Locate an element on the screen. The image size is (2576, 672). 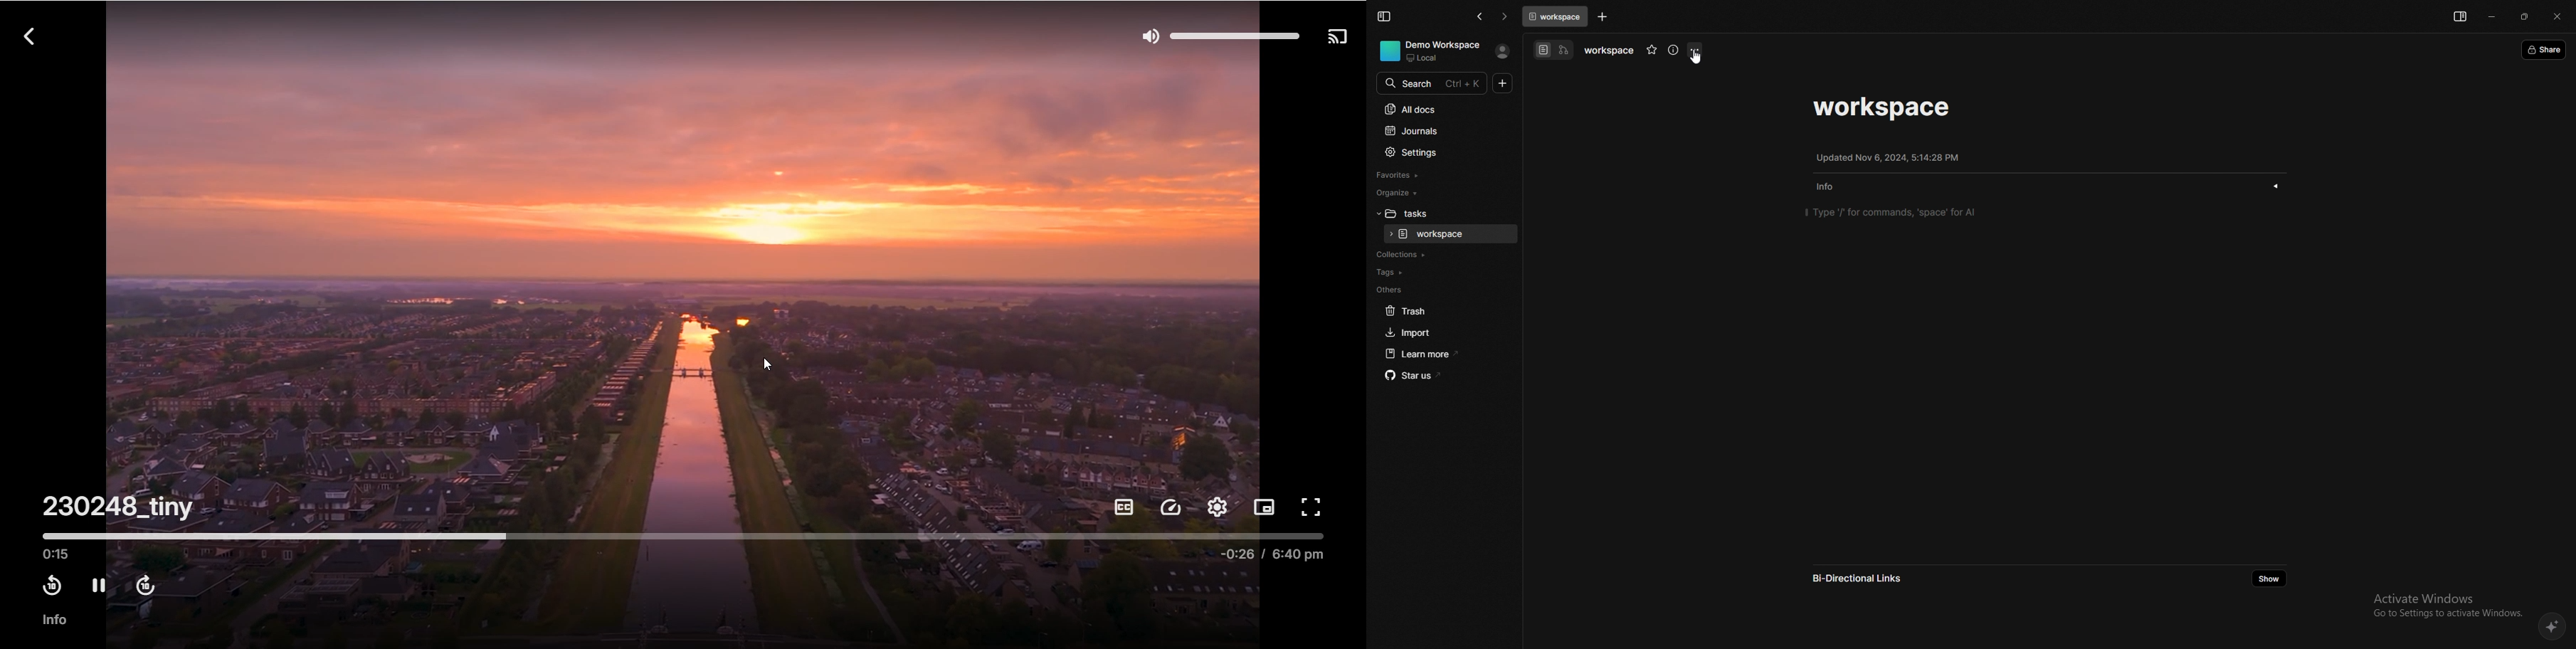
demo workspace is located at coordinates (1433, 50).